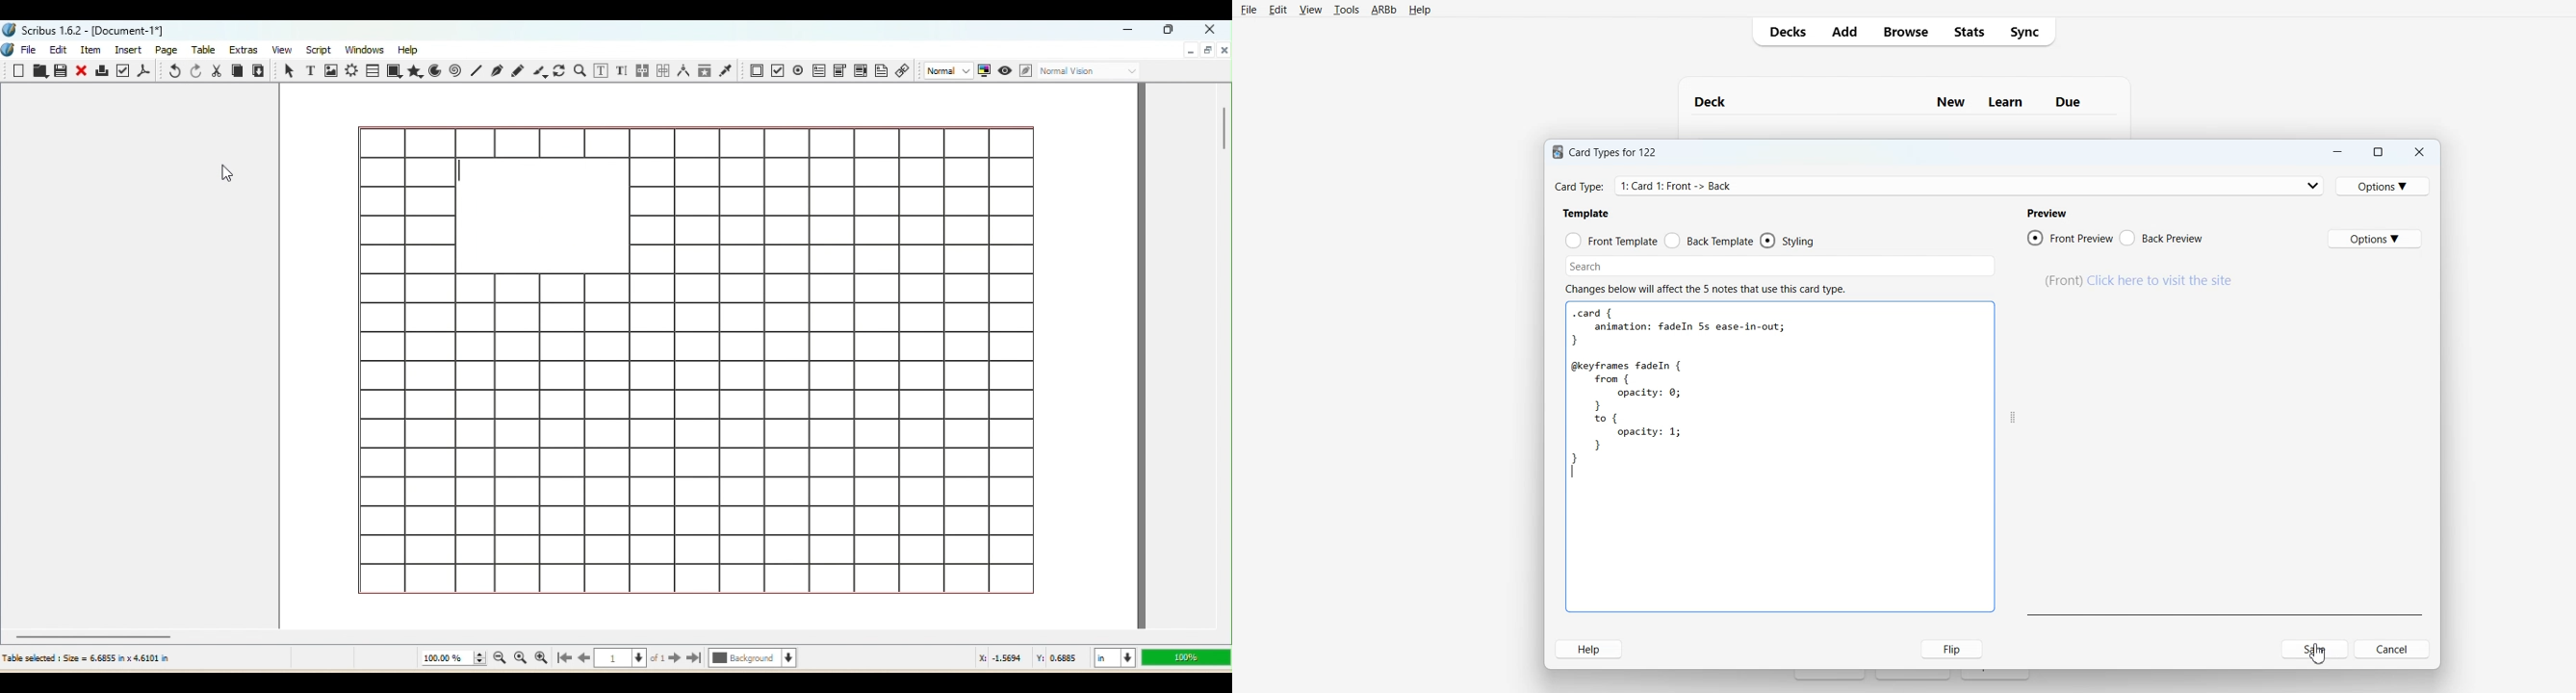  Describe the element at coordinates (562, 659) in the screenshot. I see `Go to the first page` at that location.